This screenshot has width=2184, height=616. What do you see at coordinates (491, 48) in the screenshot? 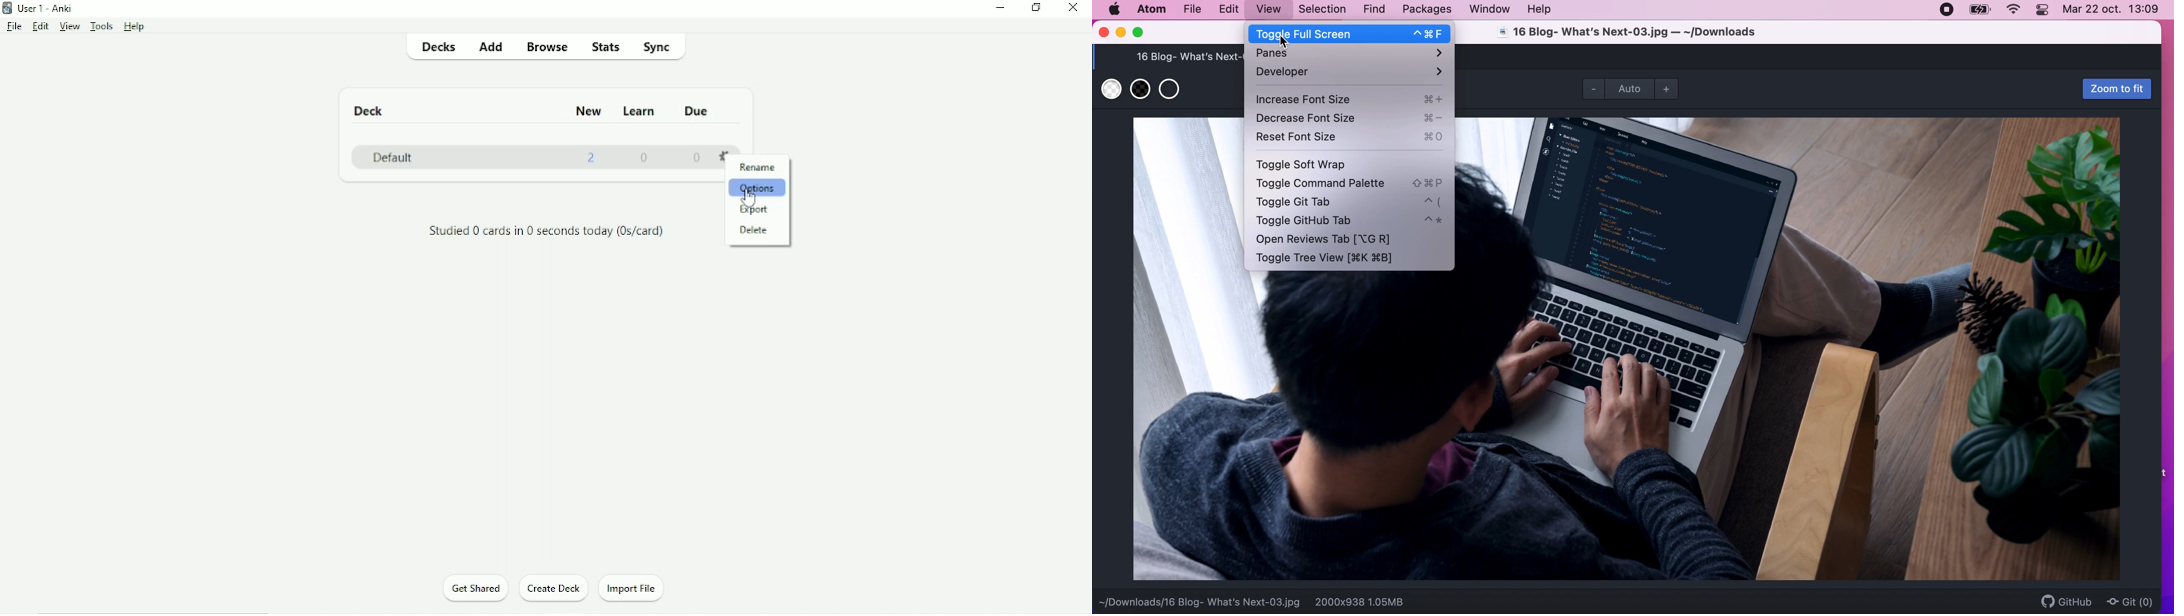
I see `Add` at bounding box center [491, 48].